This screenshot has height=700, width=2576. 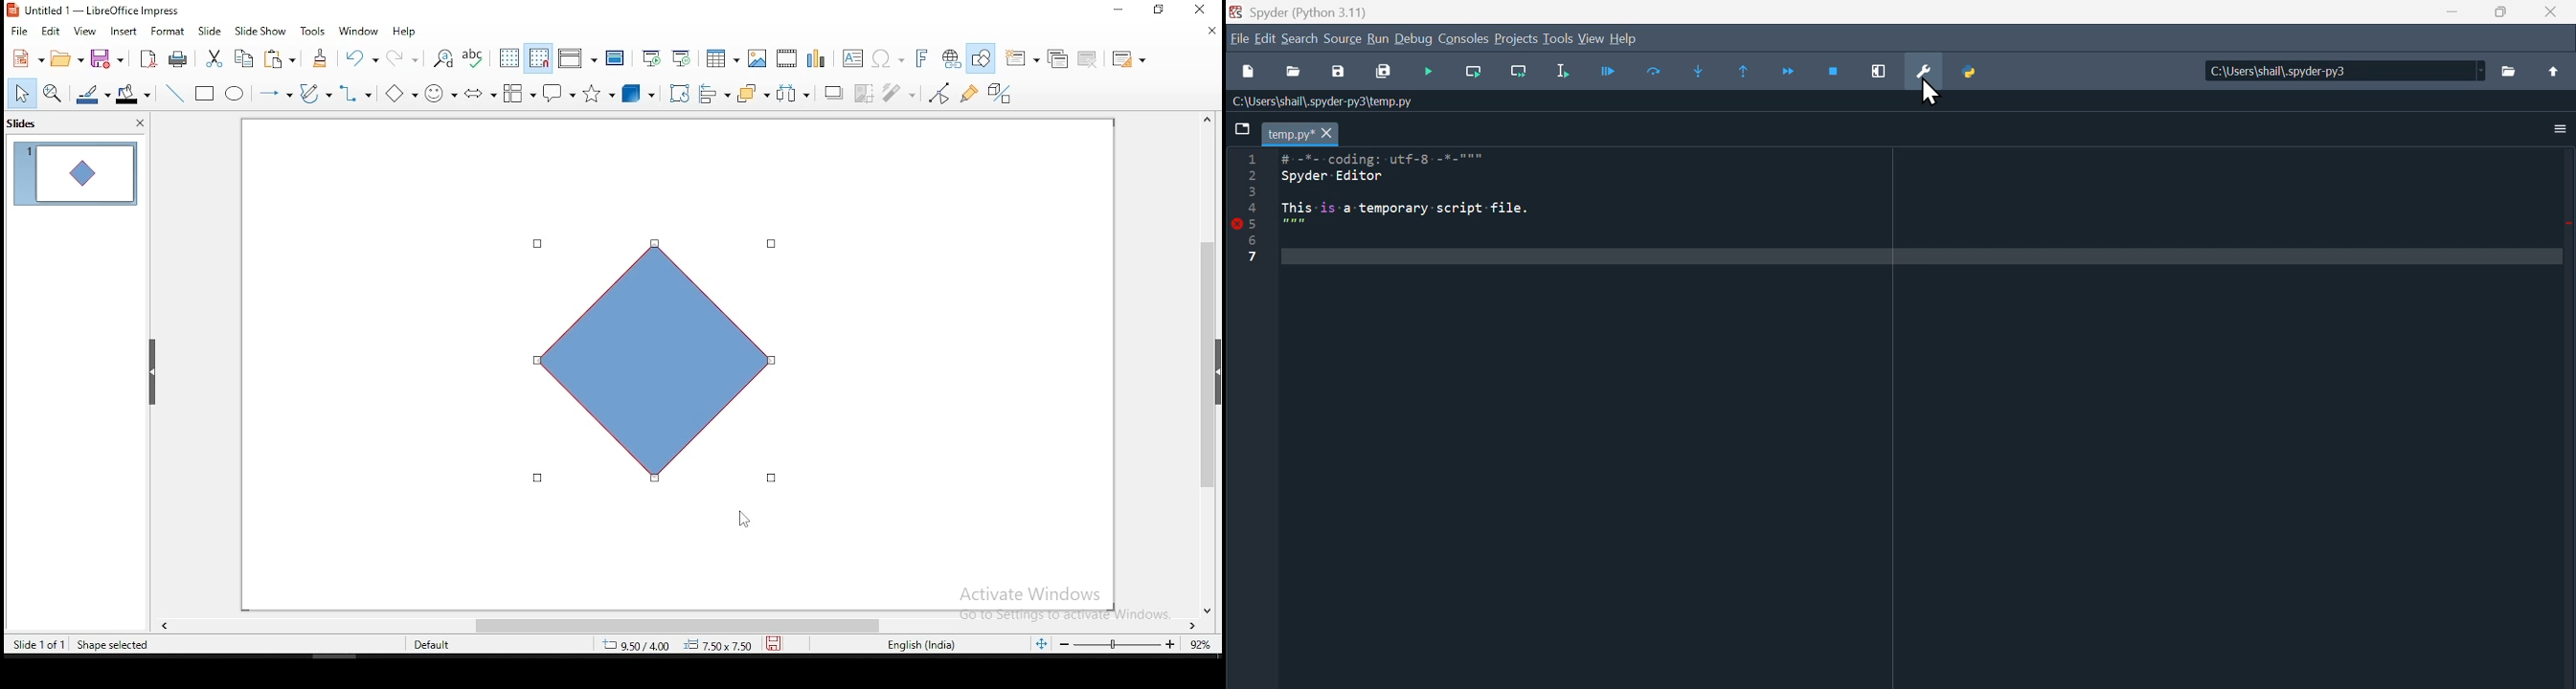 I want to click on slide, so click(x=210, y=30).